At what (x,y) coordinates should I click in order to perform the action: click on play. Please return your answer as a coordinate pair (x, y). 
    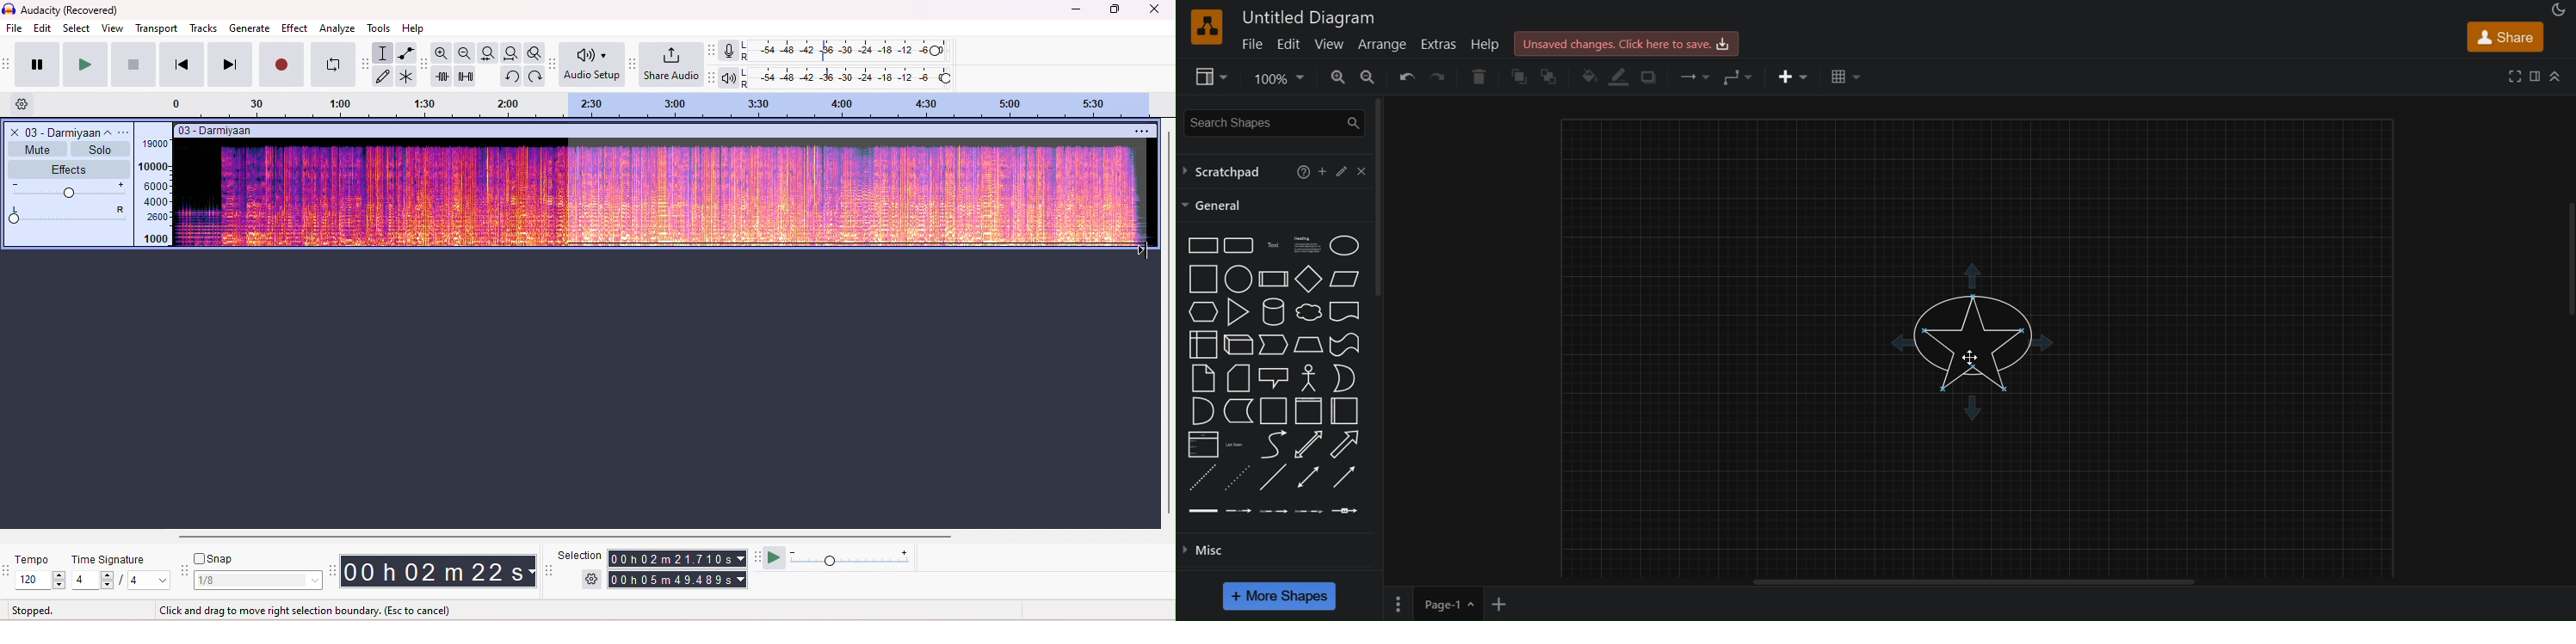
    Looking at the image, I should click on (83, 65).